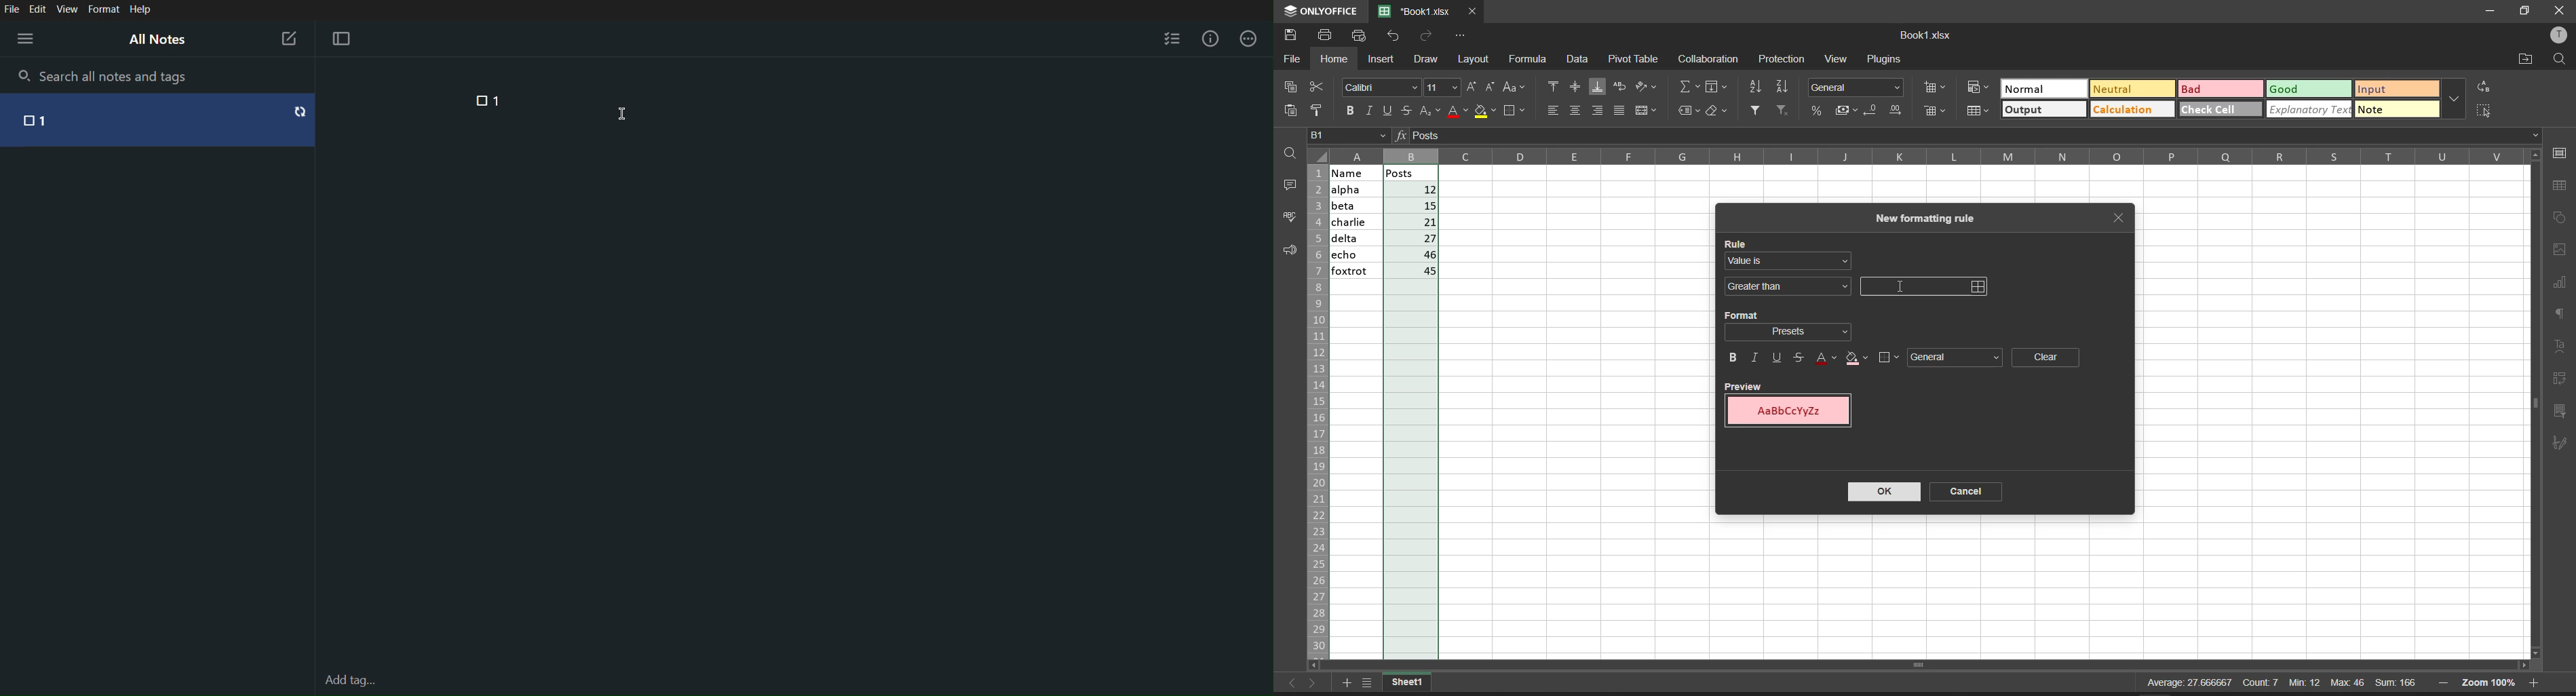 The image size is (2576, 700). Describe the element at coordinates (1619, 112) in the screenshot. I see `justified` at that location.